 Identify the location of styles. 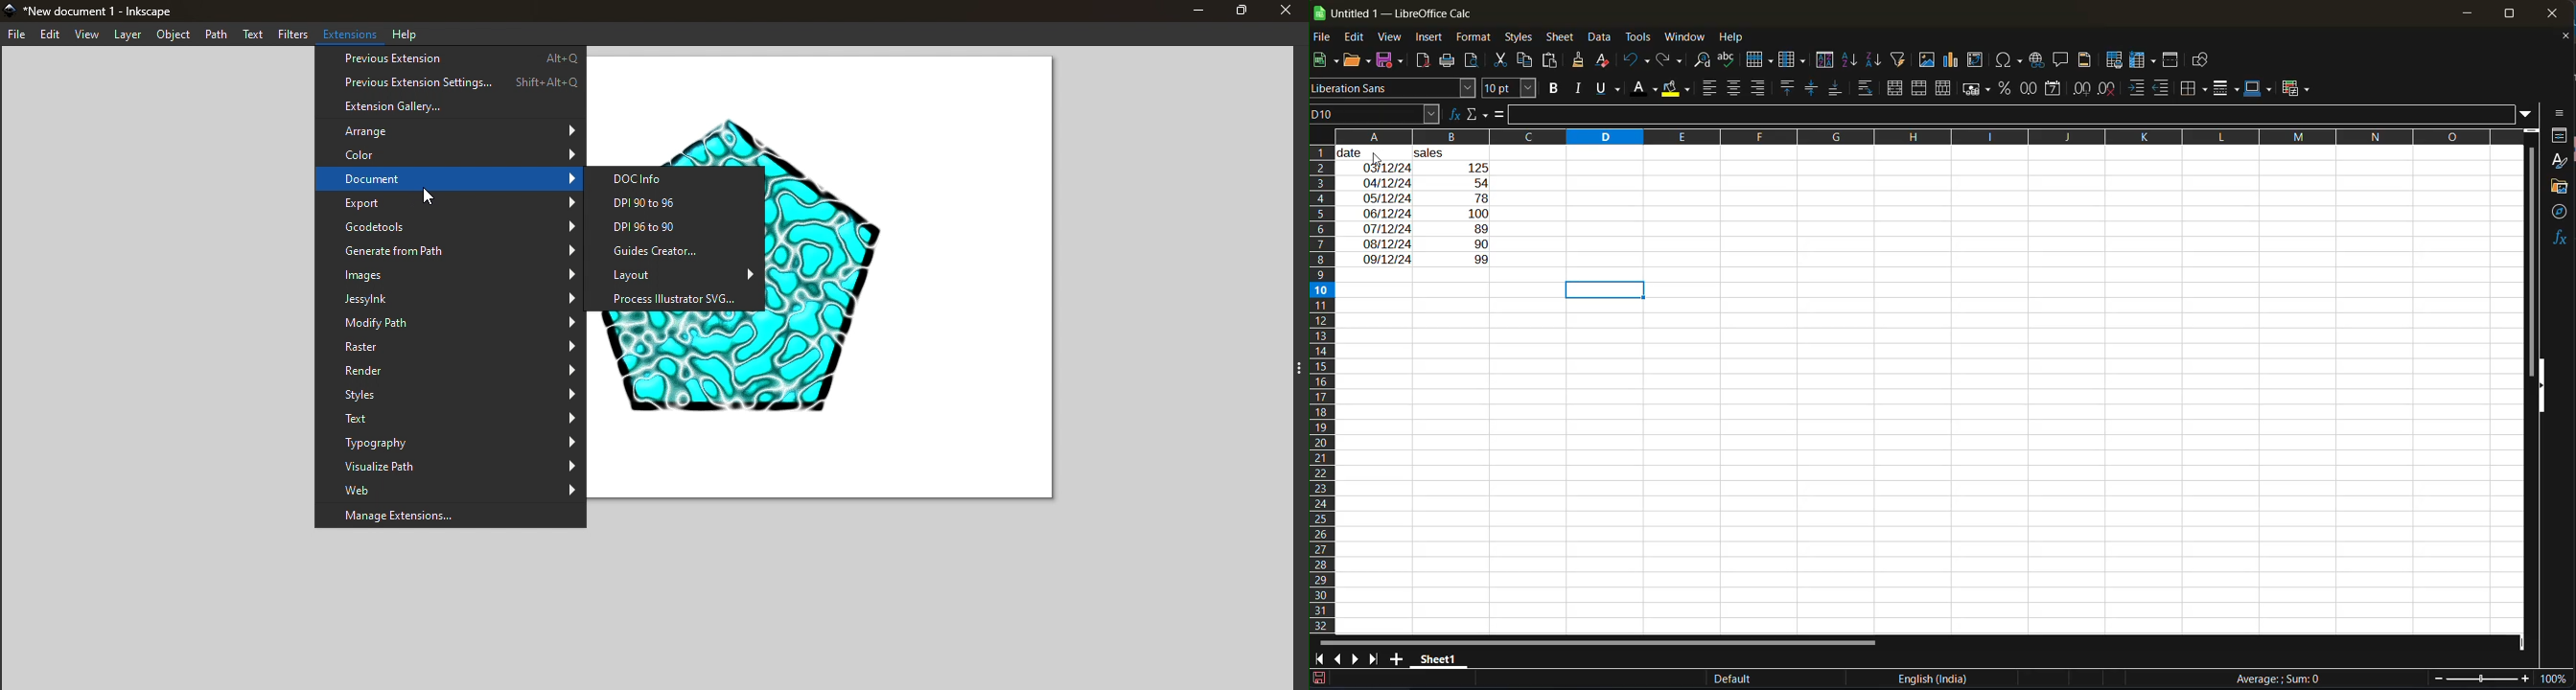
(1520, 38).